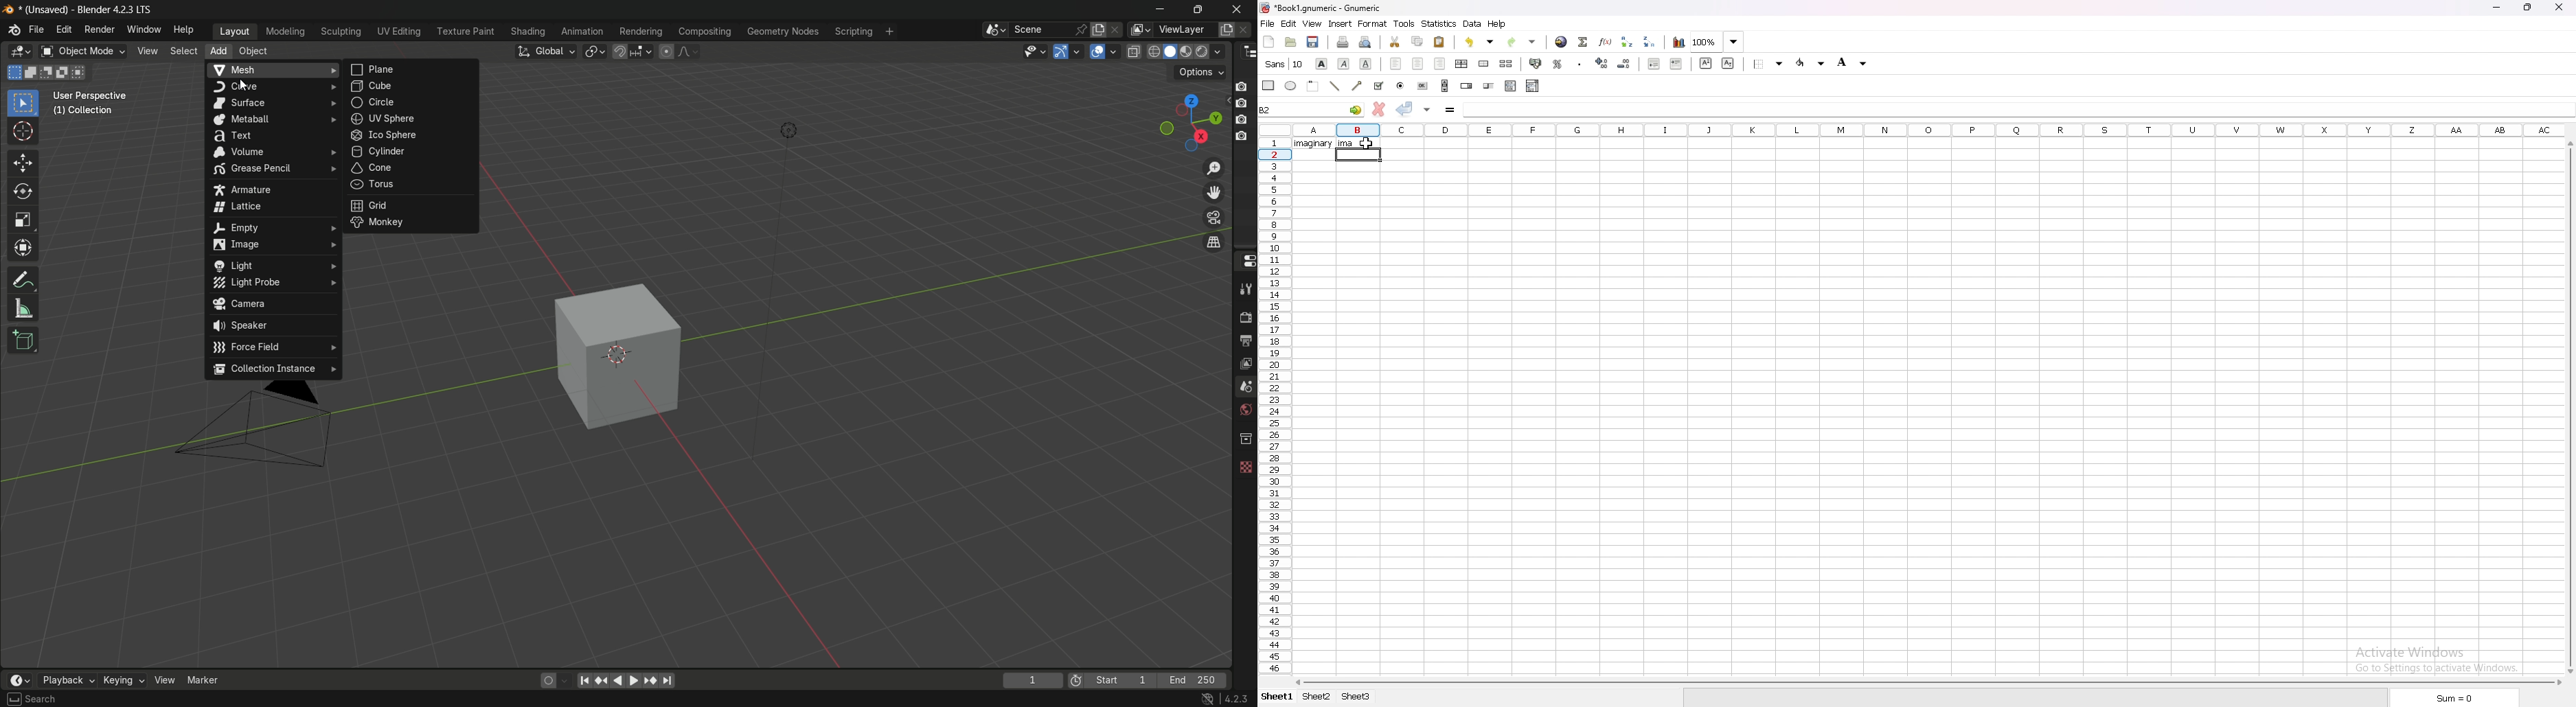 This screenshot has height=728, width=2576. What do you see at coordinates (1853, 64) in the screenshot?
I see `background` at bounding box center [1853, 64].